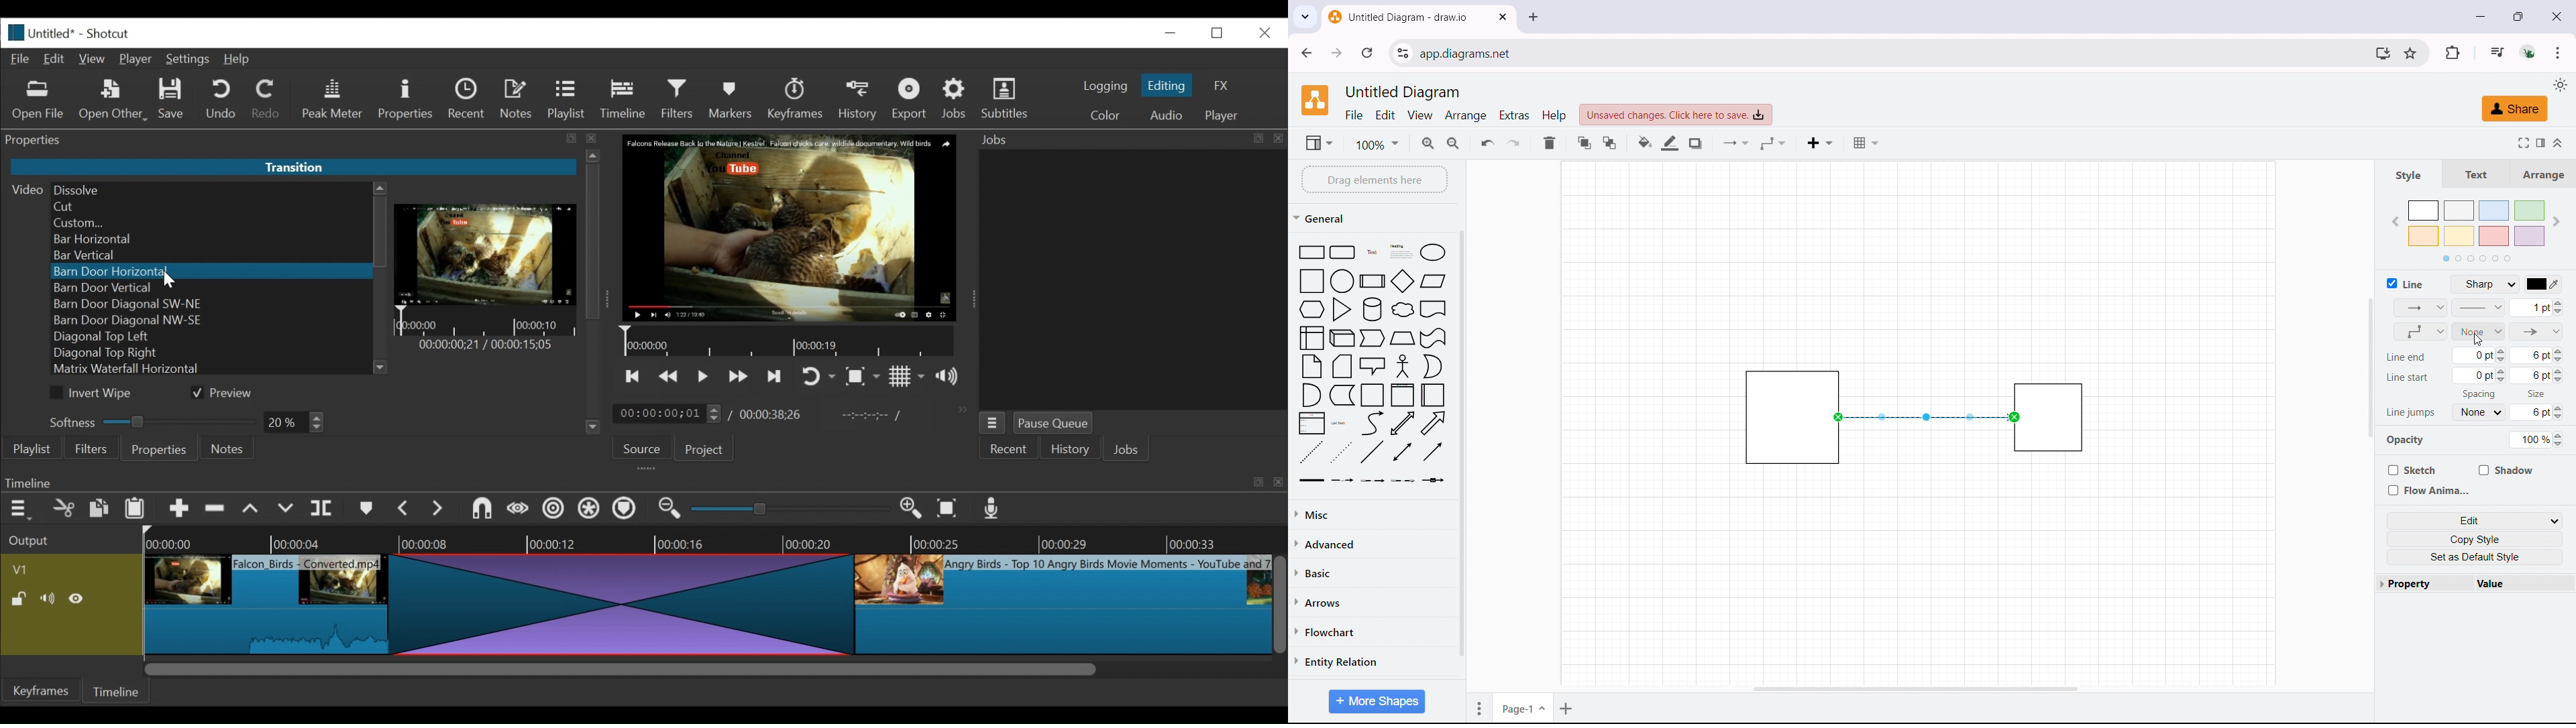 The height and width of the screenshot is (728, 2576). Describe the element at coordinates (2422, 308) in the screenshot. I see `connection` at that location.